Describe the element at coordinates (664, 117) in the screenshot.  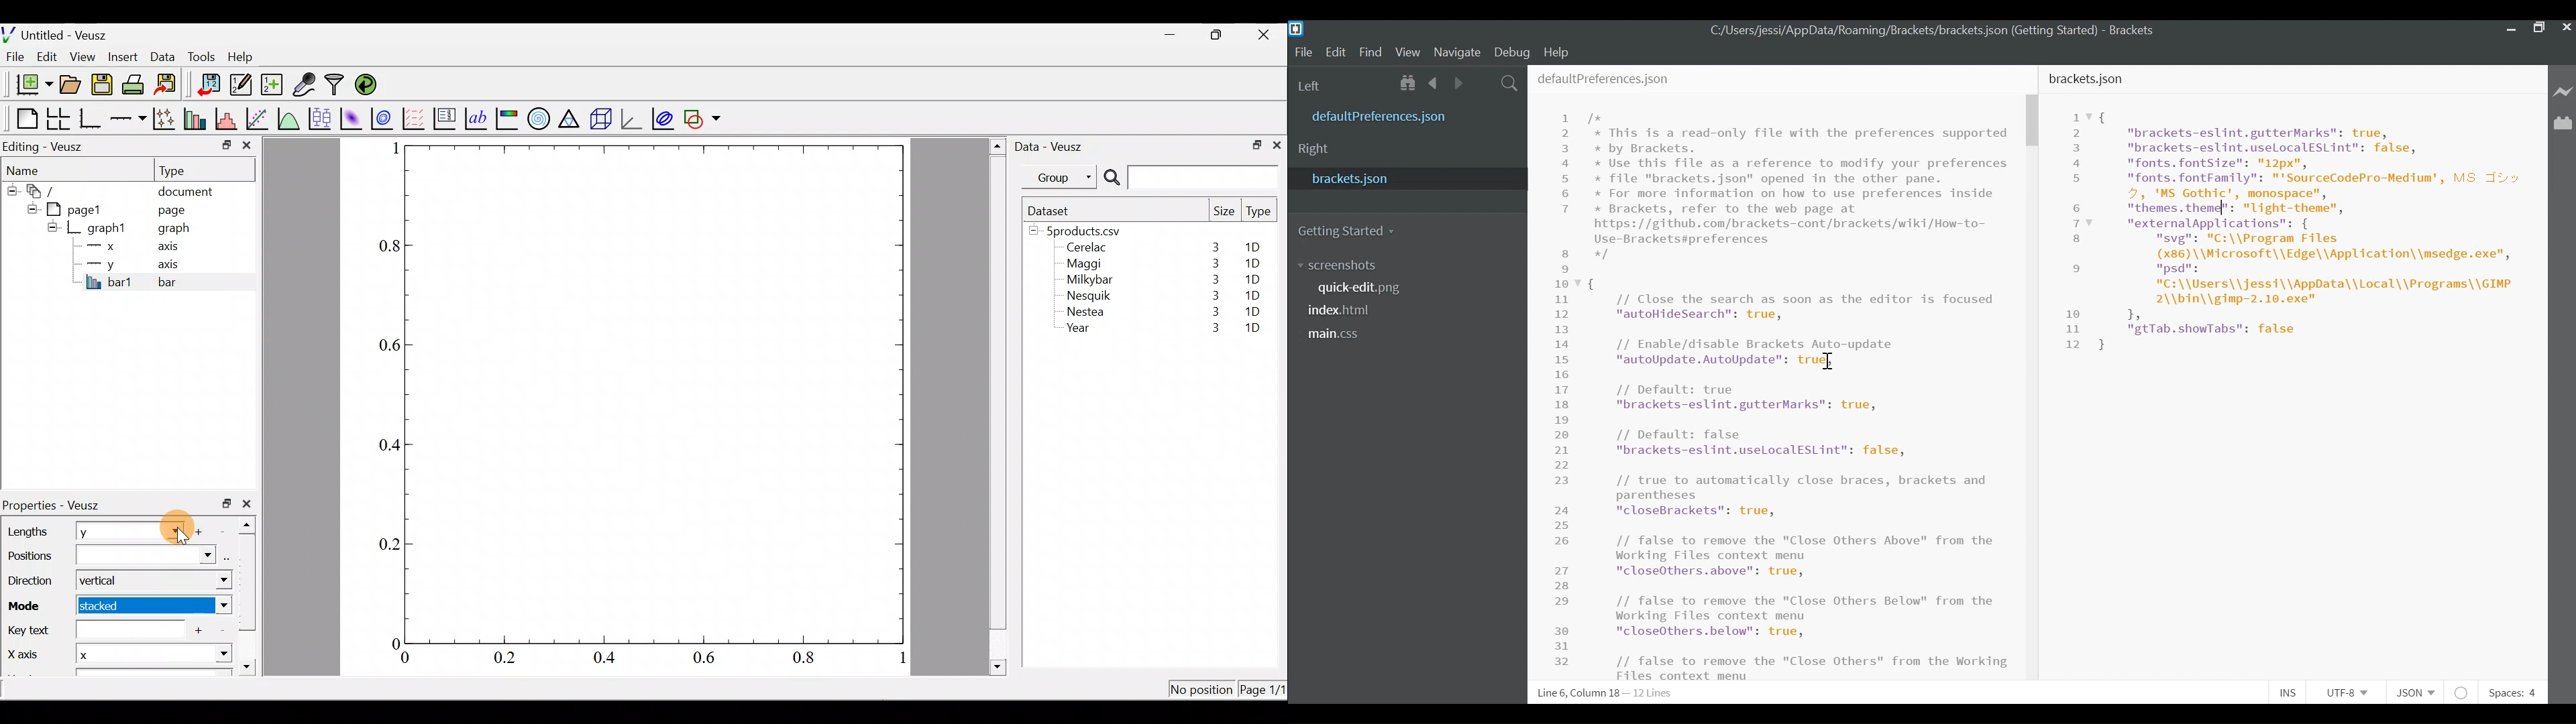
I see `plot covariance ellipses` at that location.